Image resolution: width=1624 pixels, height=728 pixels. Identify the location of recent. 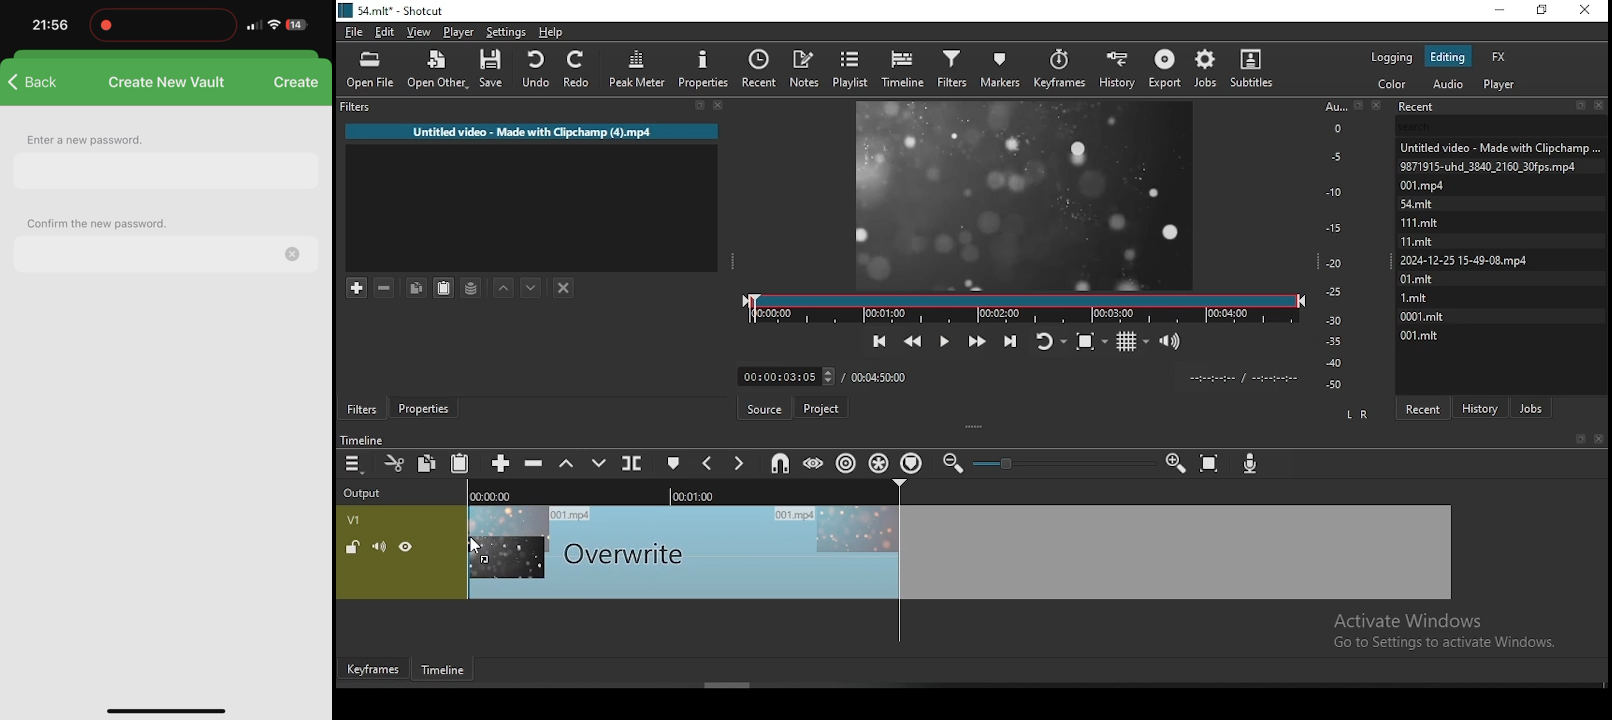
(1426, 406).